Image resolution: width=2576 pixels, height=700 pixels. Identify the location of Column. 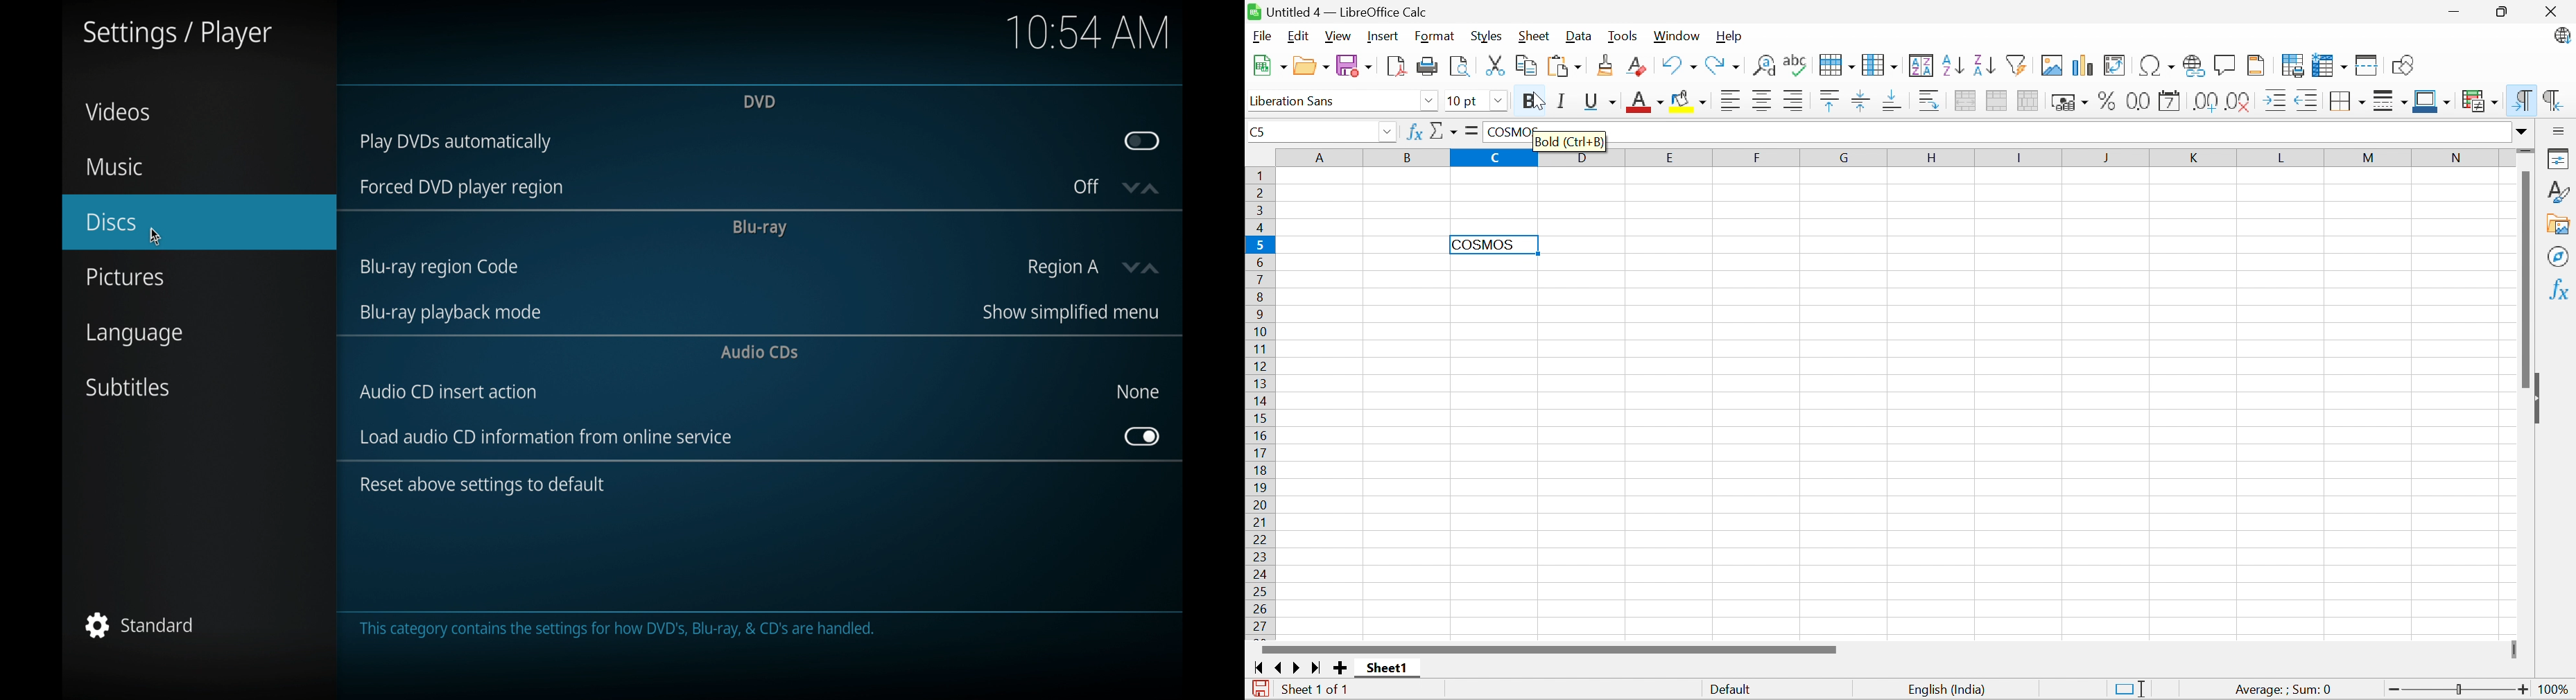
(1879, 64).